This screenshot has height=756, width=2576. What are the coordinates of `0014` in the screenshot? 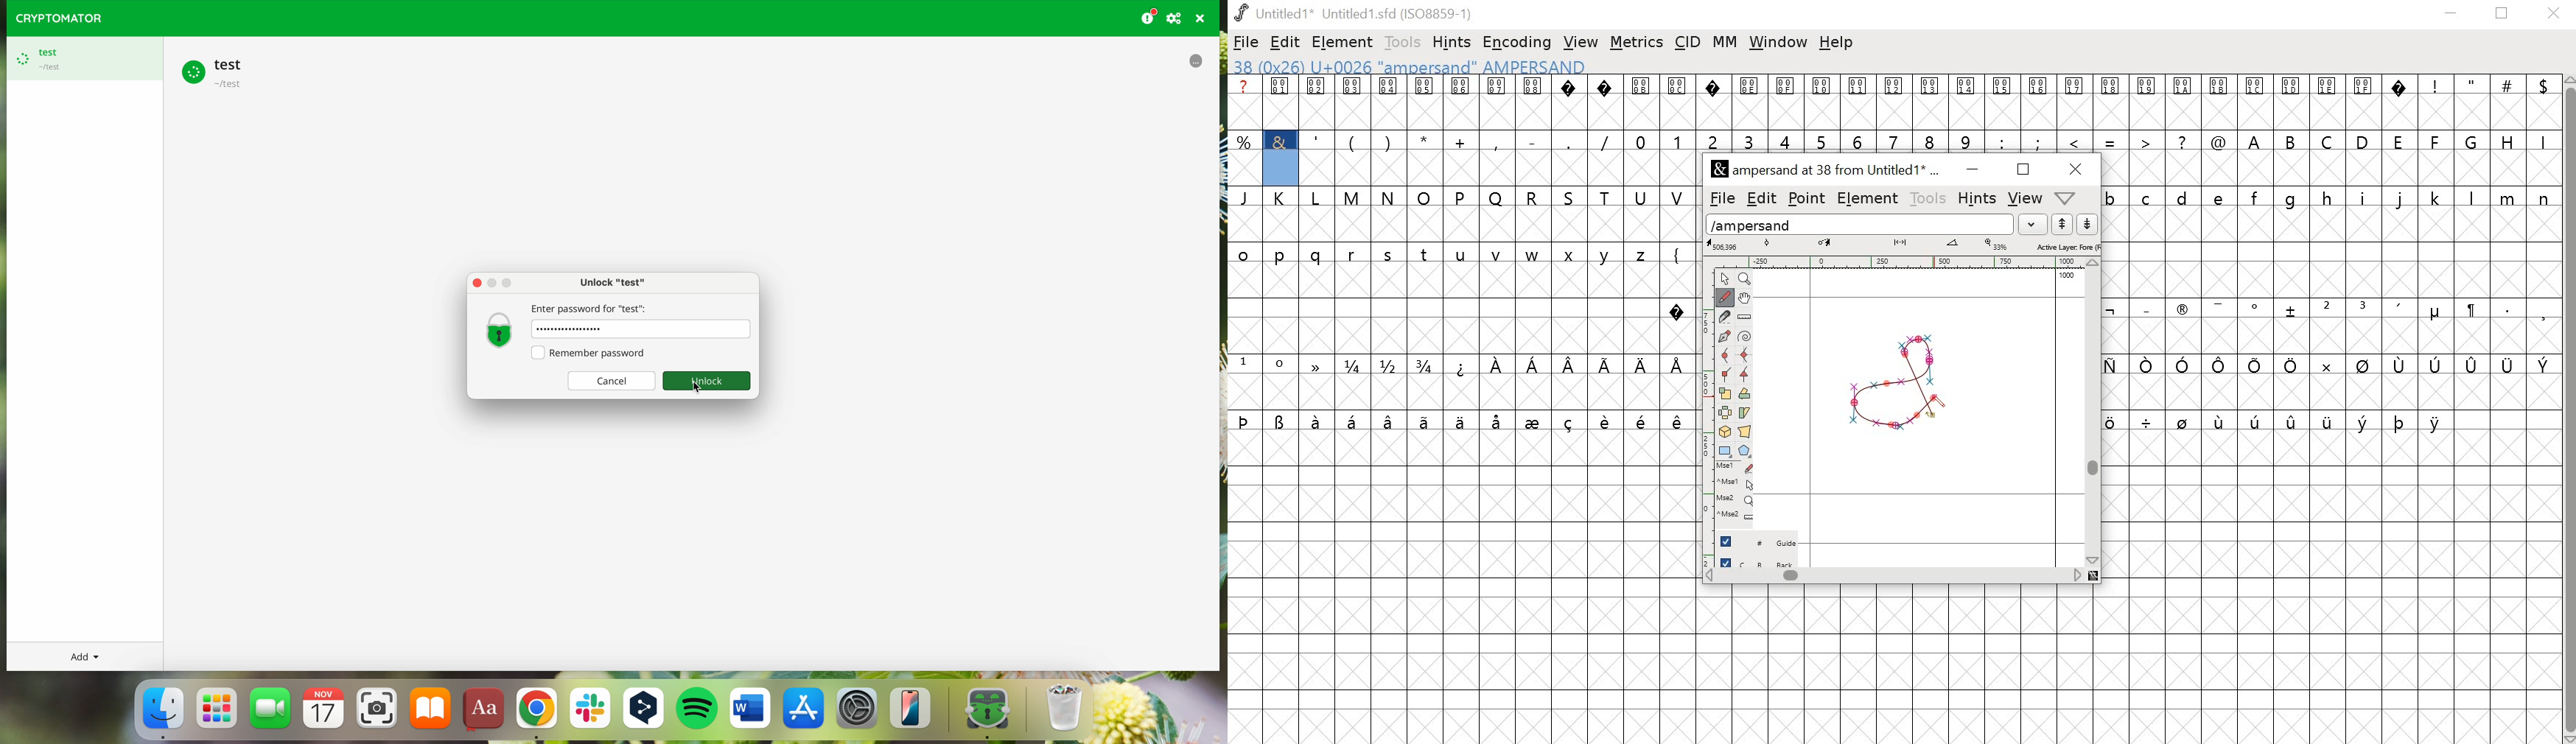 It's located at (1967, 102).